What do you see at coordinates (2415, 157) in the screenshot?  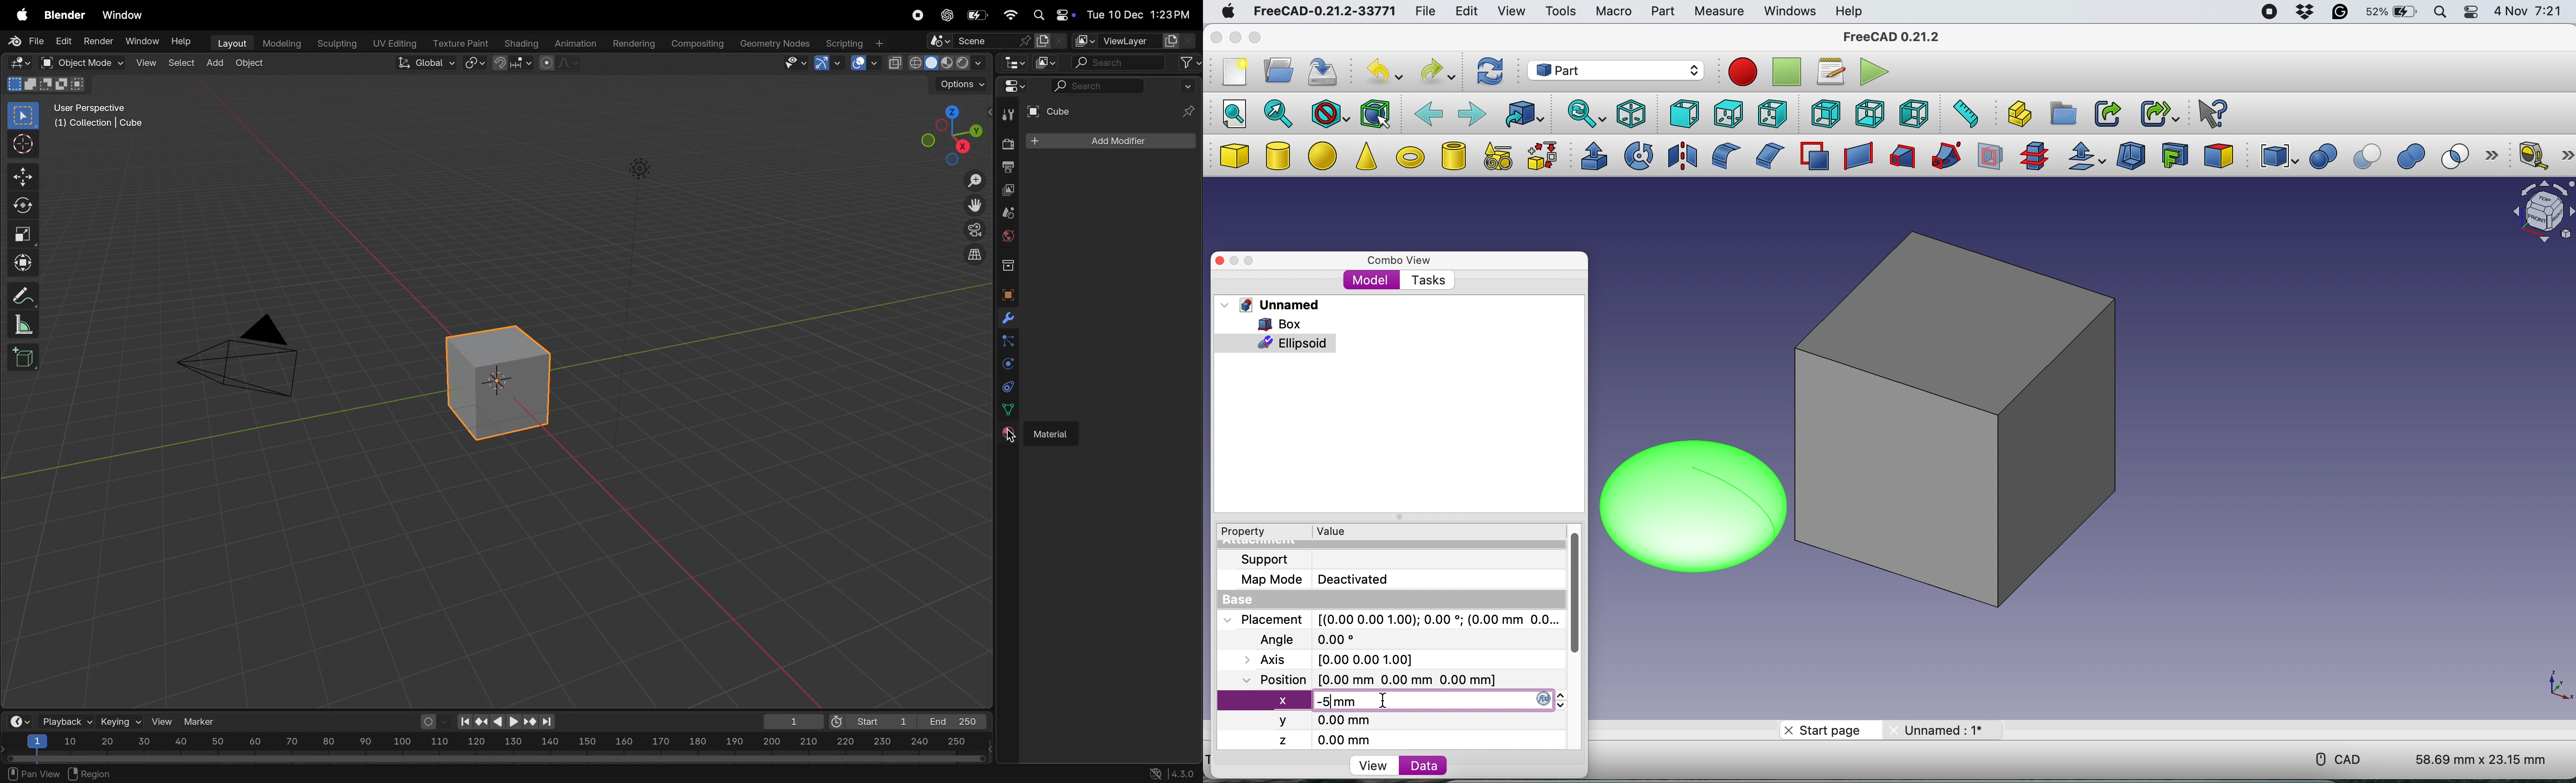 I see `union` at bounding box center [2415, 157].